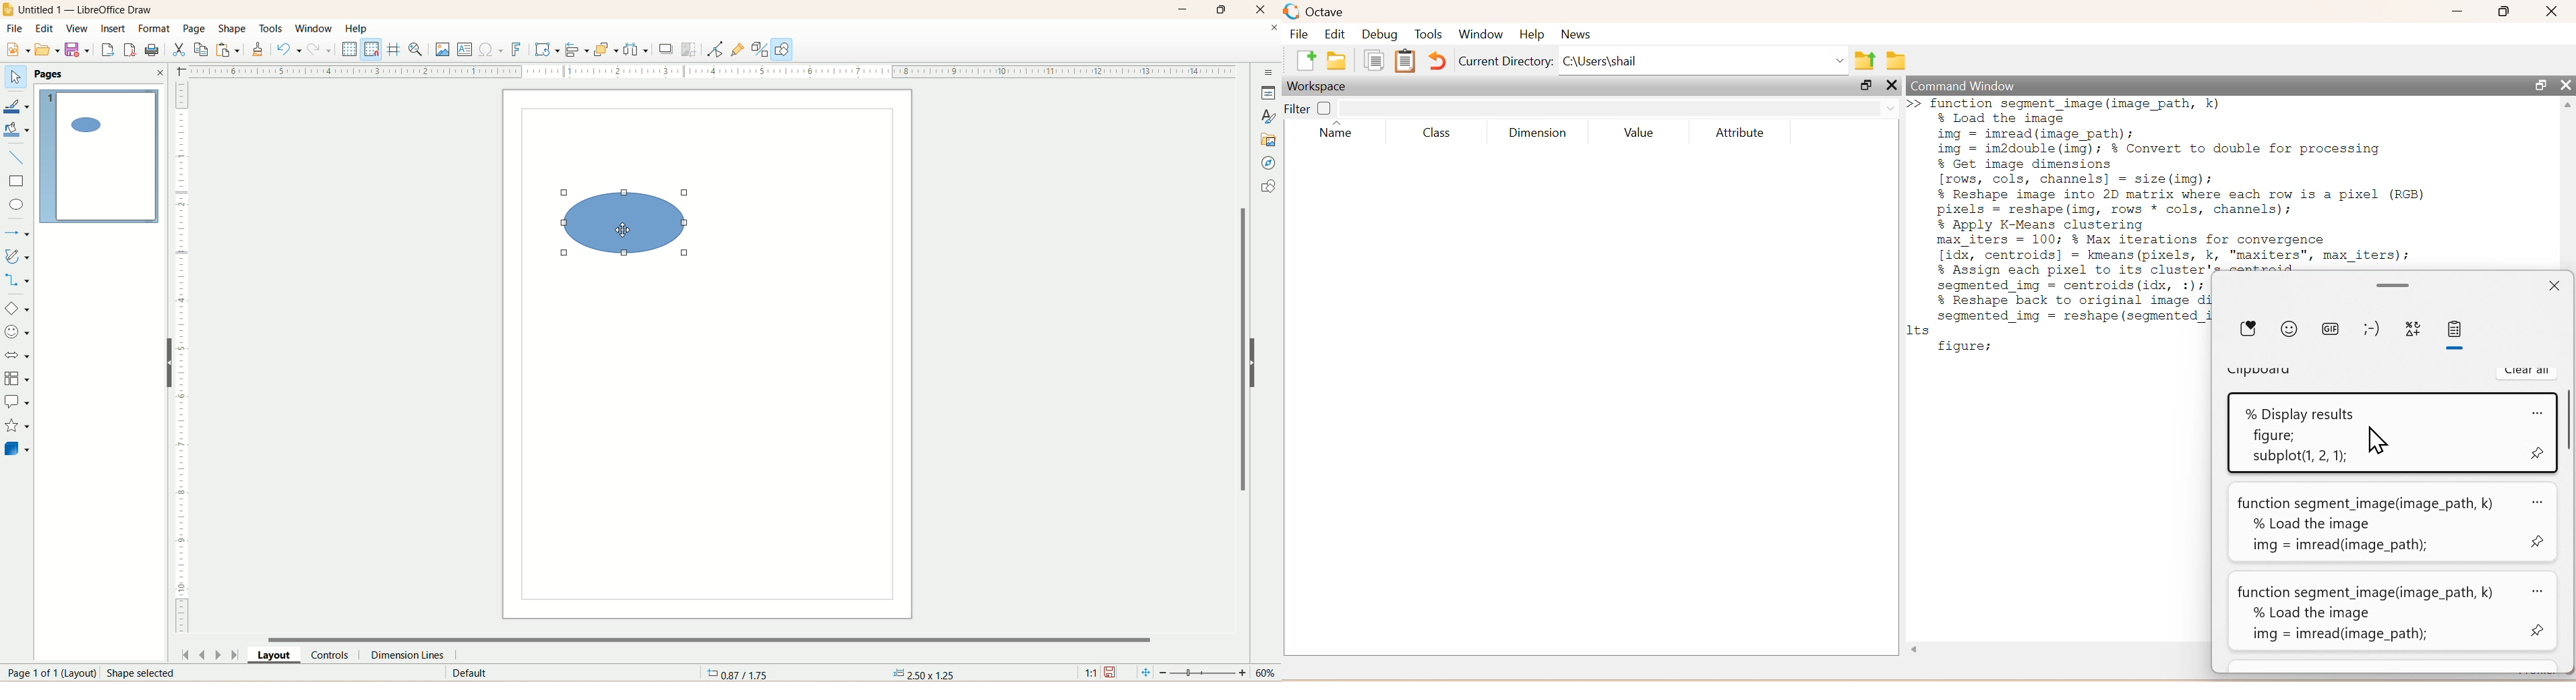 The width and height of the screenshot is (2576, 700). Describe the element at coordinates (1374, 60) in the screenshot. I see `copy` at that location.